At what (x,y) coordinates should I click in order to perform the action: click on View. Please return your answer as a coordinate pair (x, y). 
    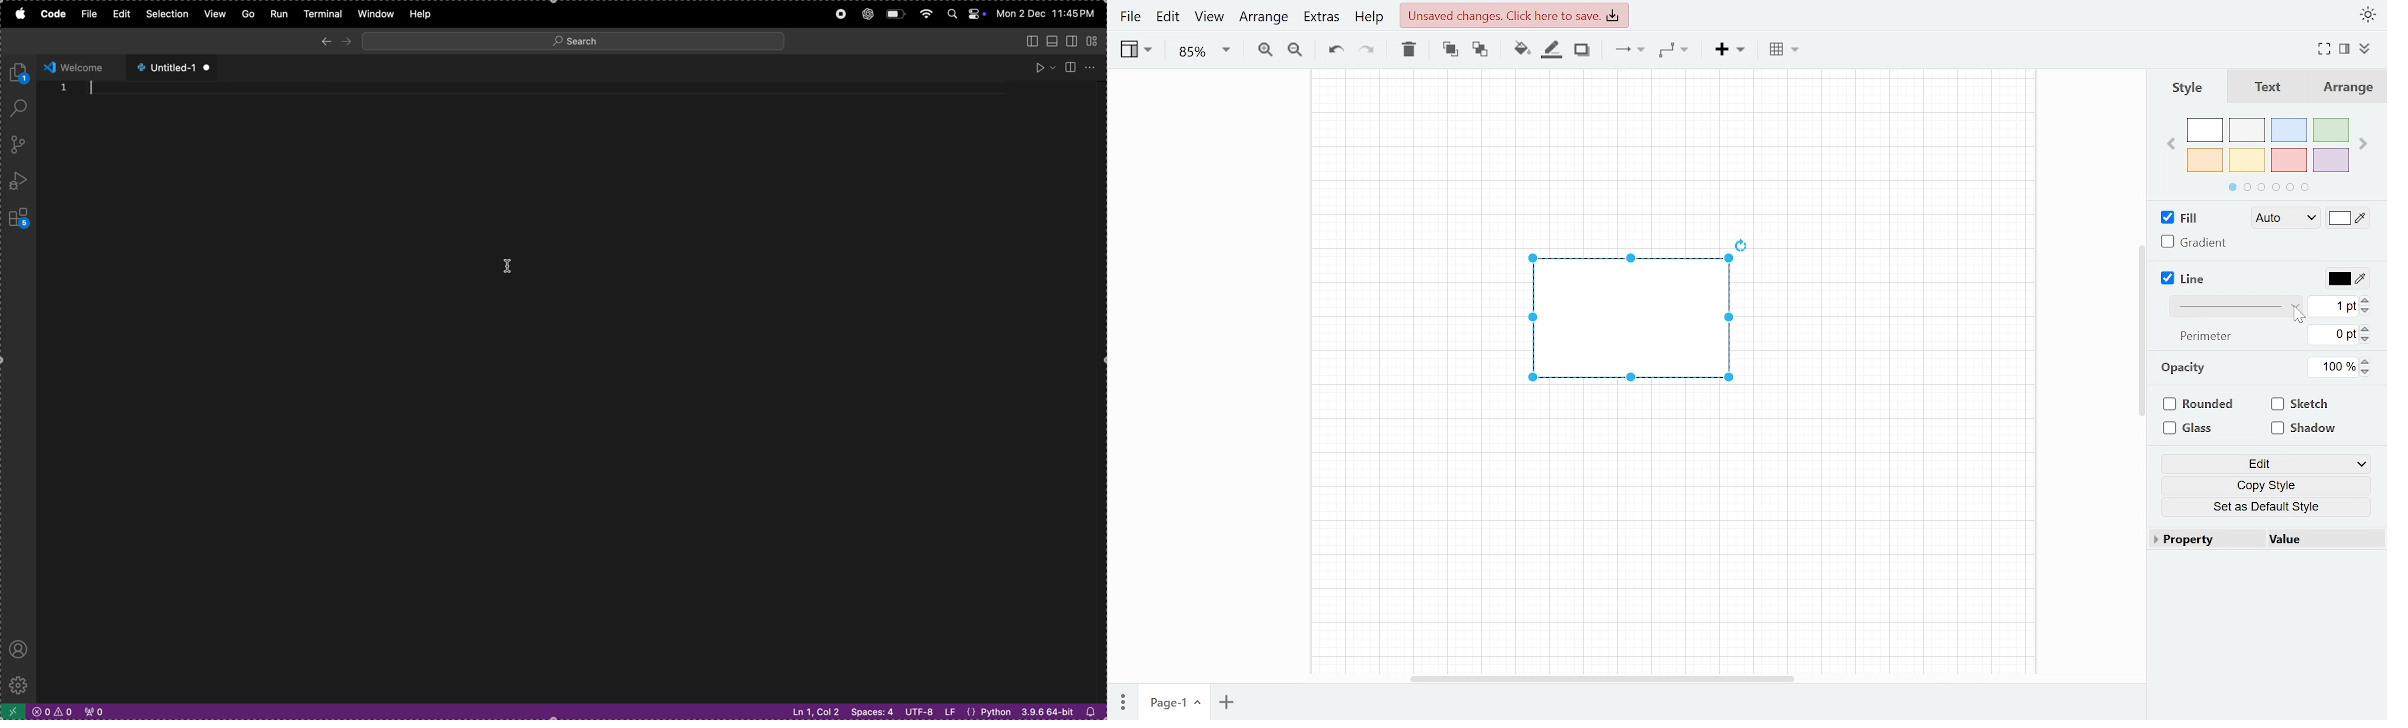
    Looking at the image, I should click on (1135, 51).